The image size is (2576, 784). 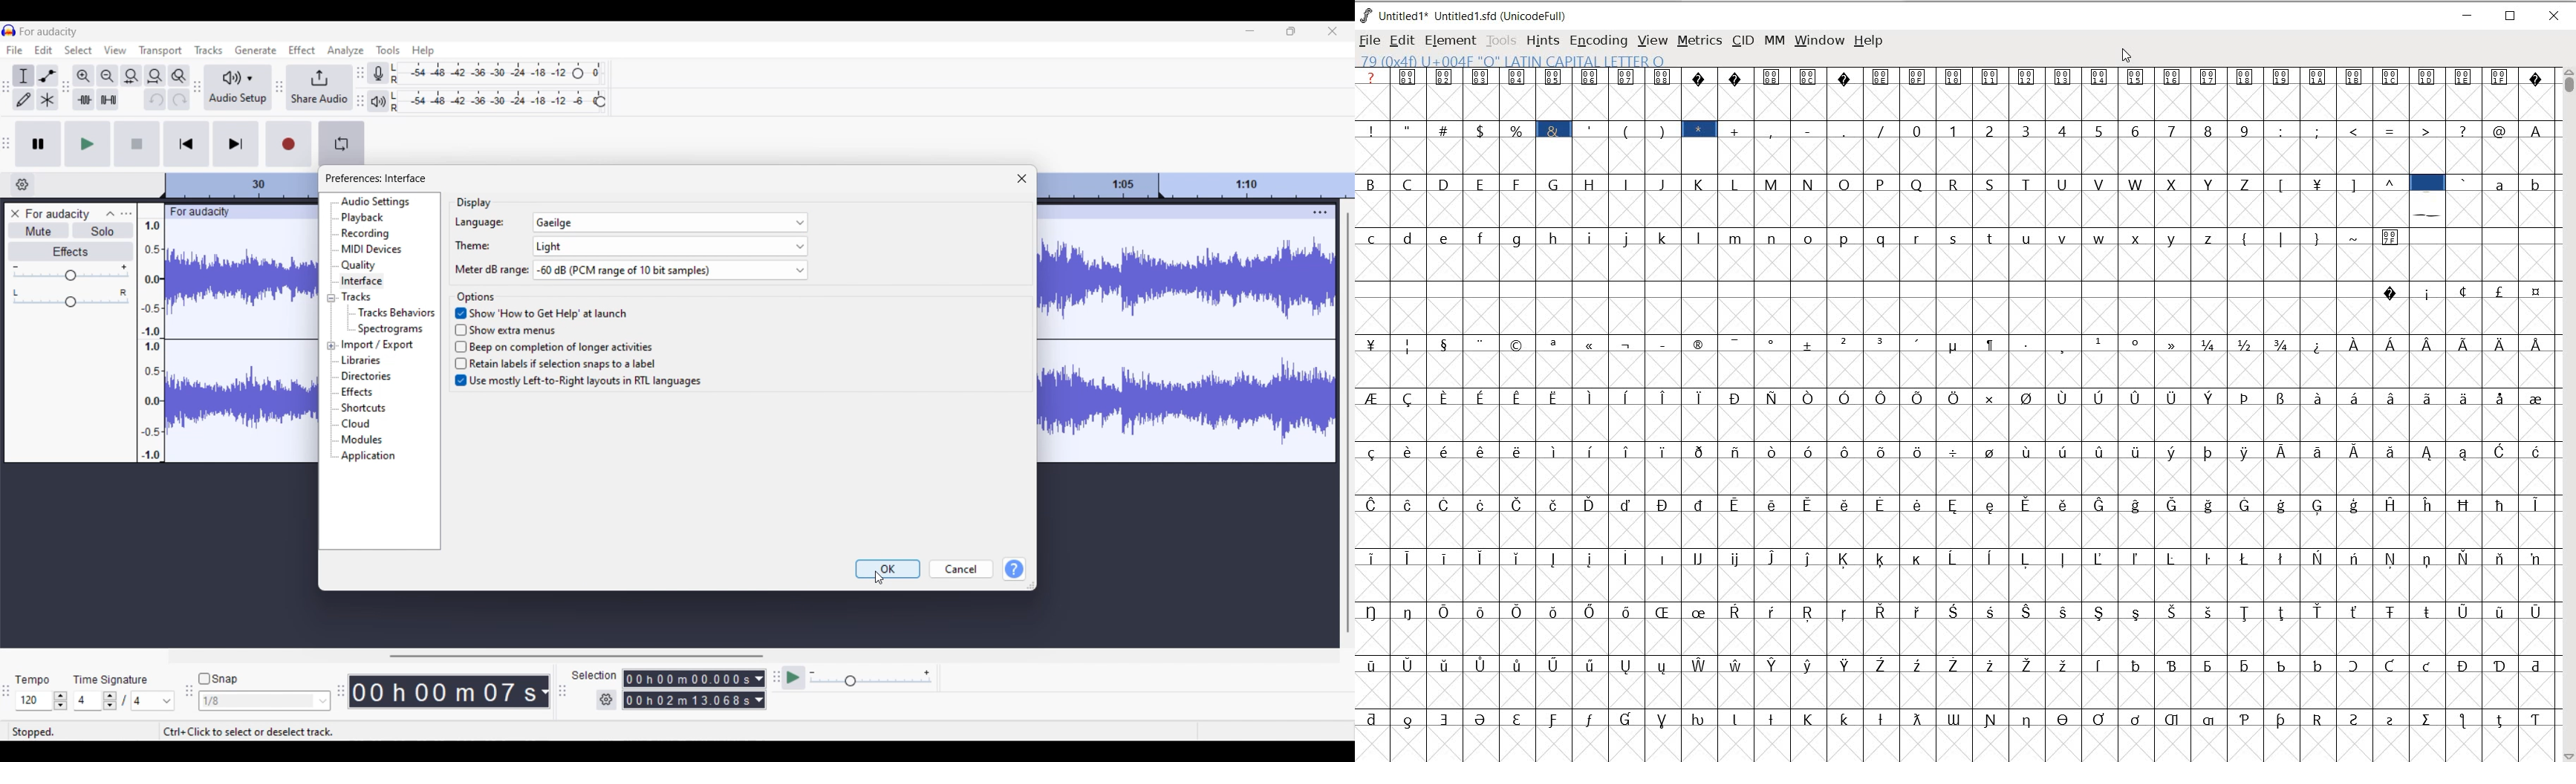 What do you see at coordinates (264, 700) in the screenshot?
I see `Snap toggle options` at bounding box center [264, 700].